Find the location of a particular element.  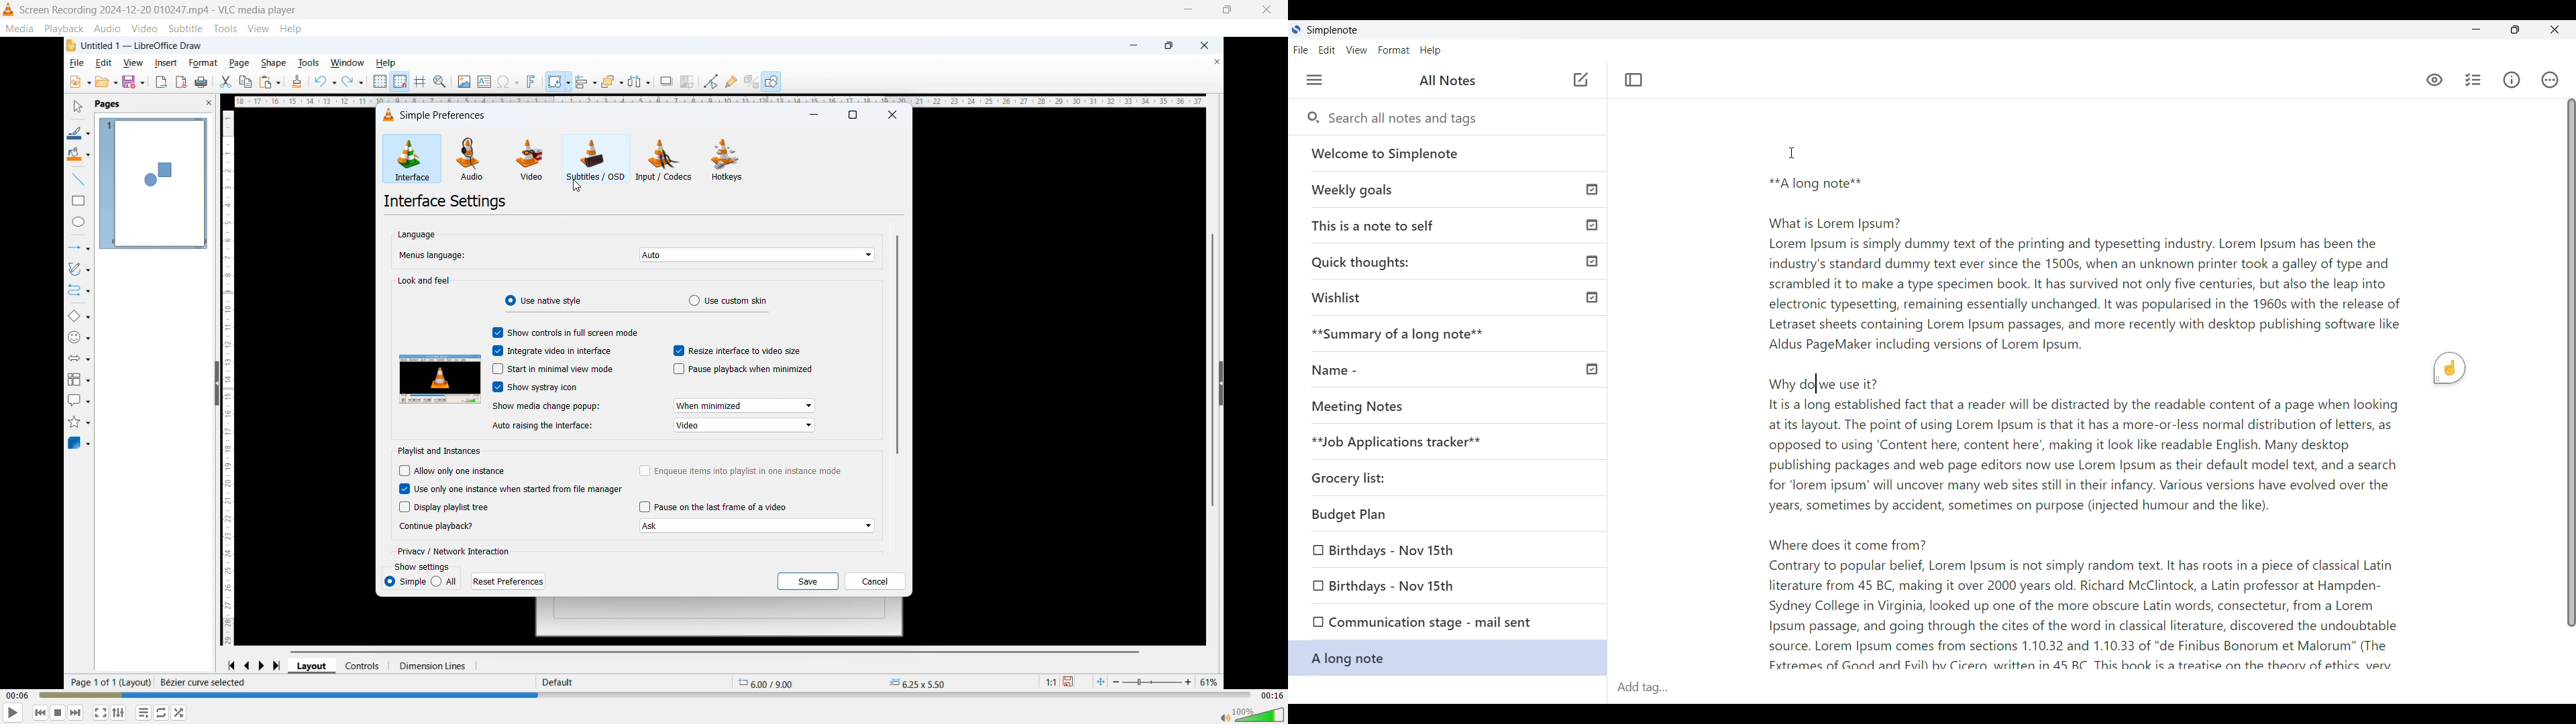

cancel is located at coordinates (875, 581).